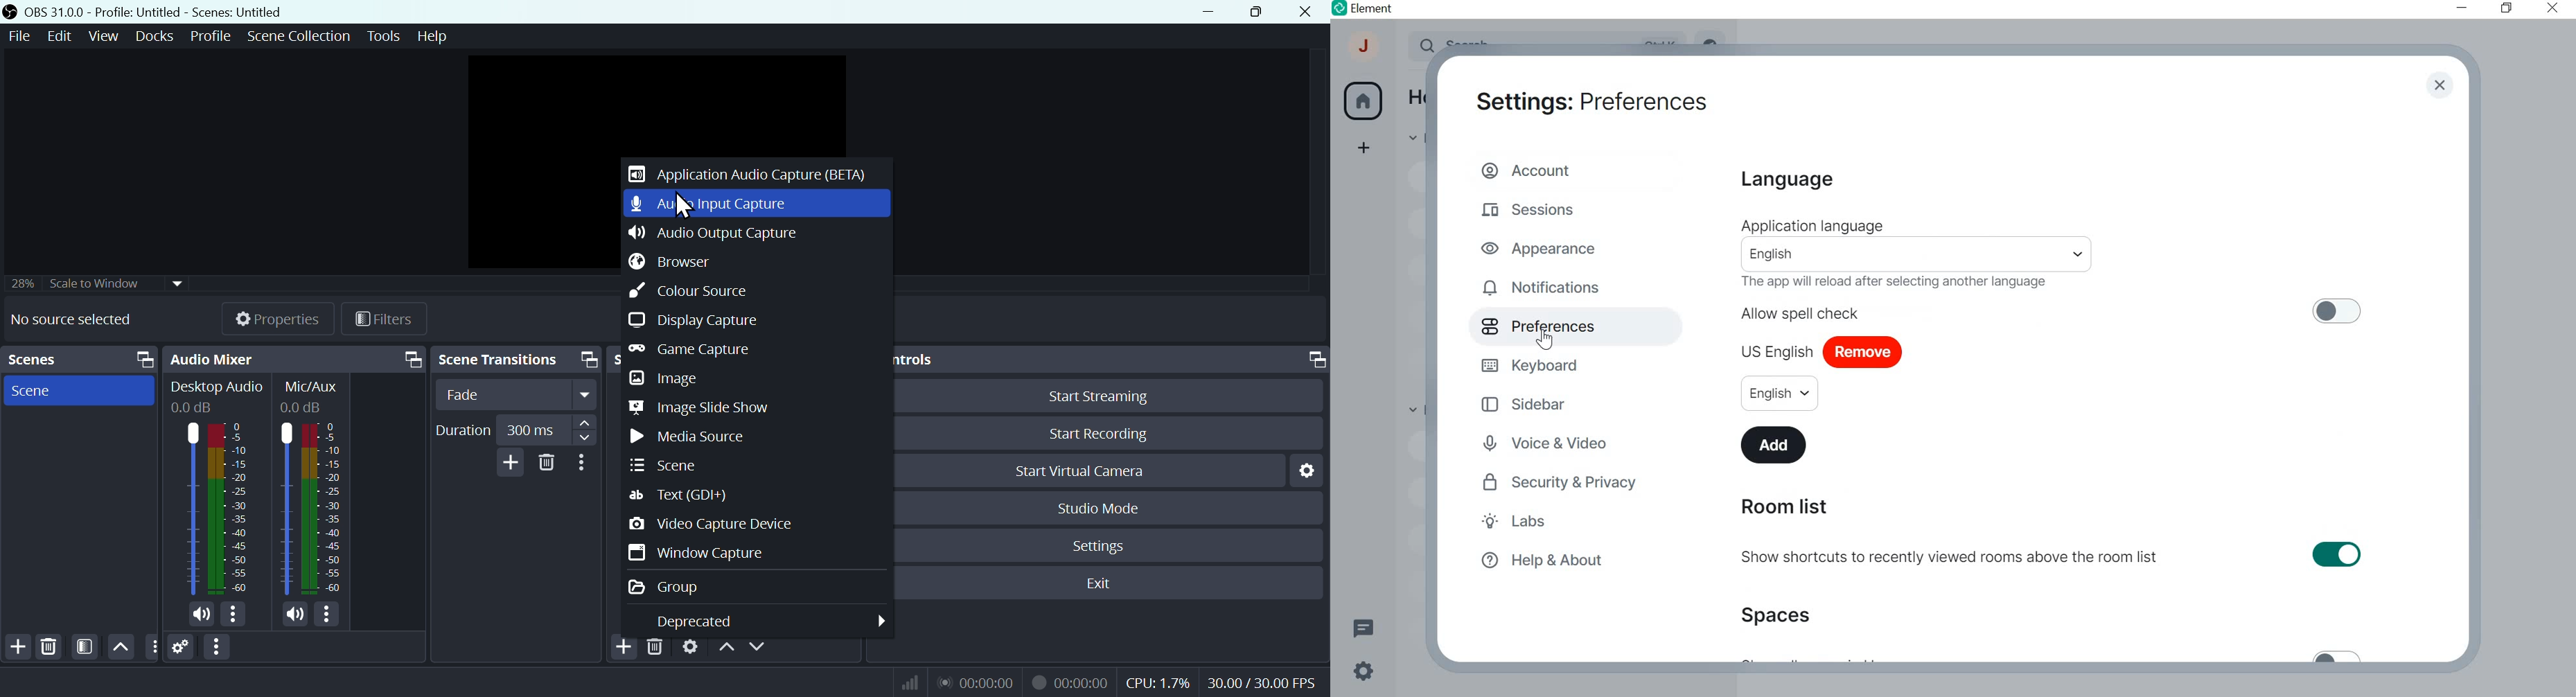 The width and height of the screenshot is (2576, 700). I want to click on No source selected, so click(71, 319).